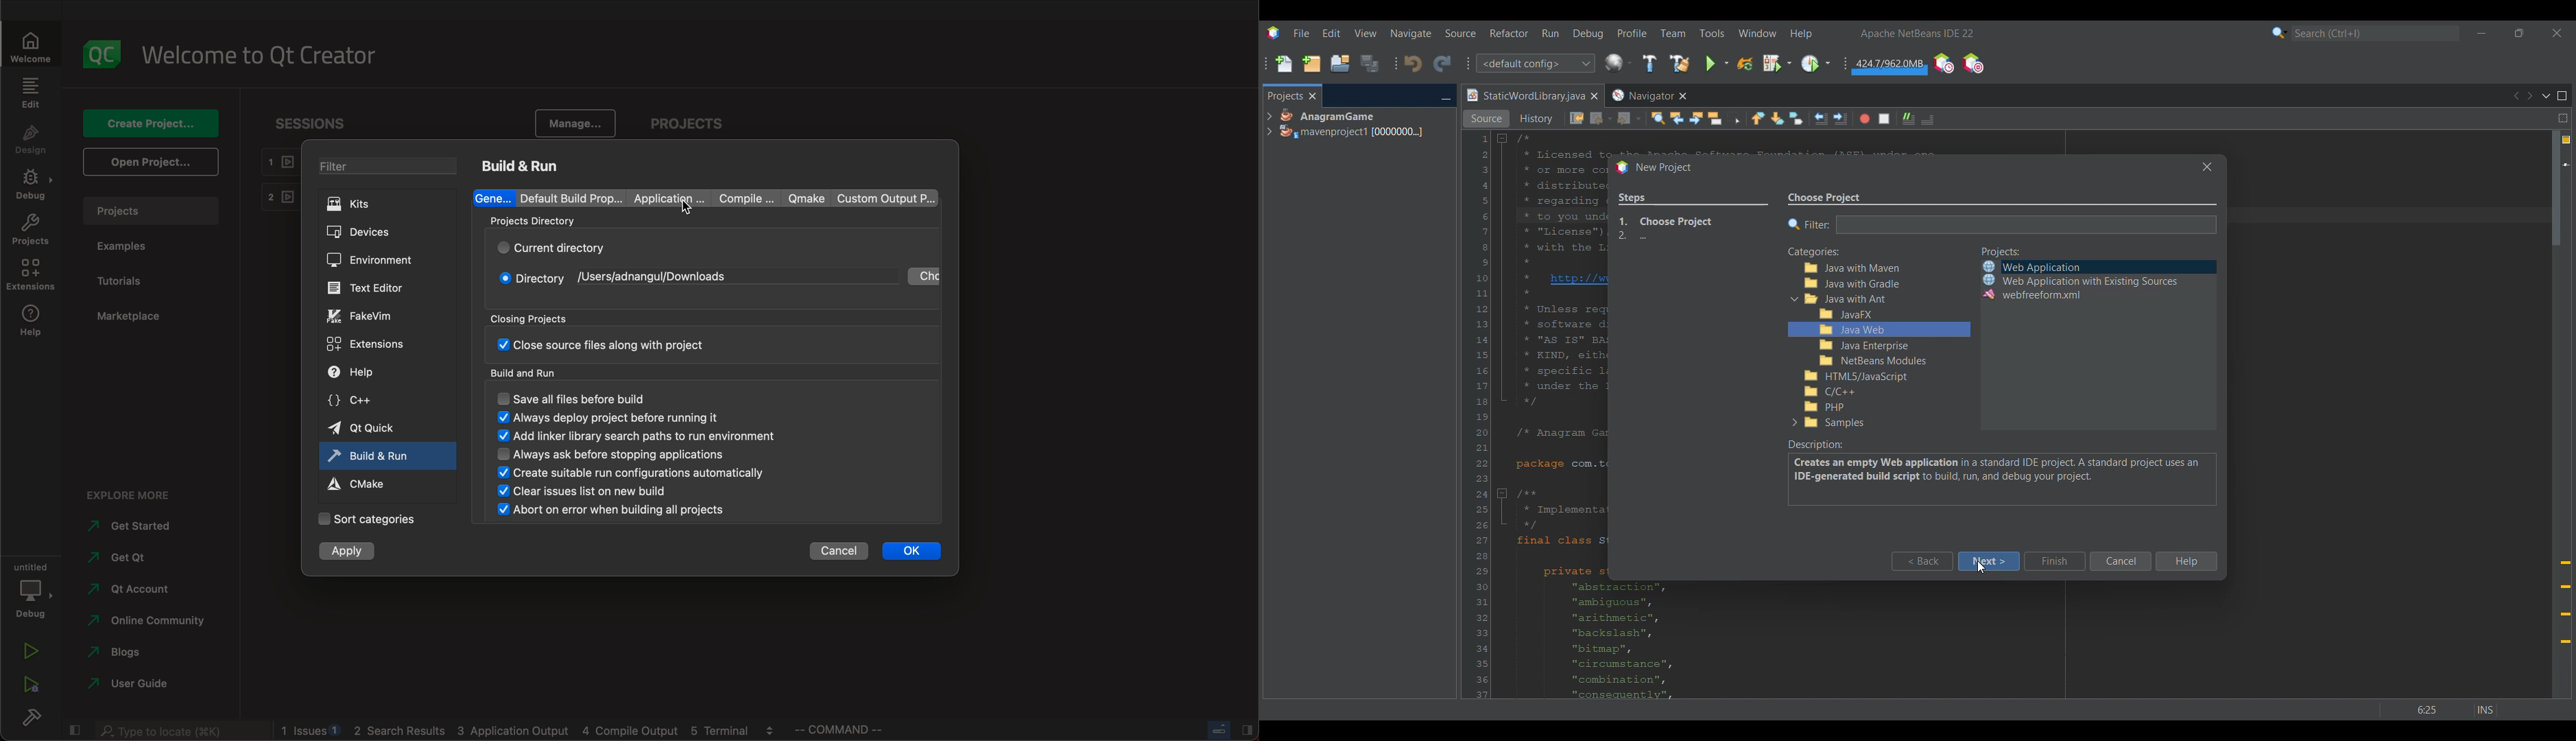 This screenshot has height=756, width=2576. Describe the element at coordinates (1340, 63) in the screenshot. I see `Open project` at that location.